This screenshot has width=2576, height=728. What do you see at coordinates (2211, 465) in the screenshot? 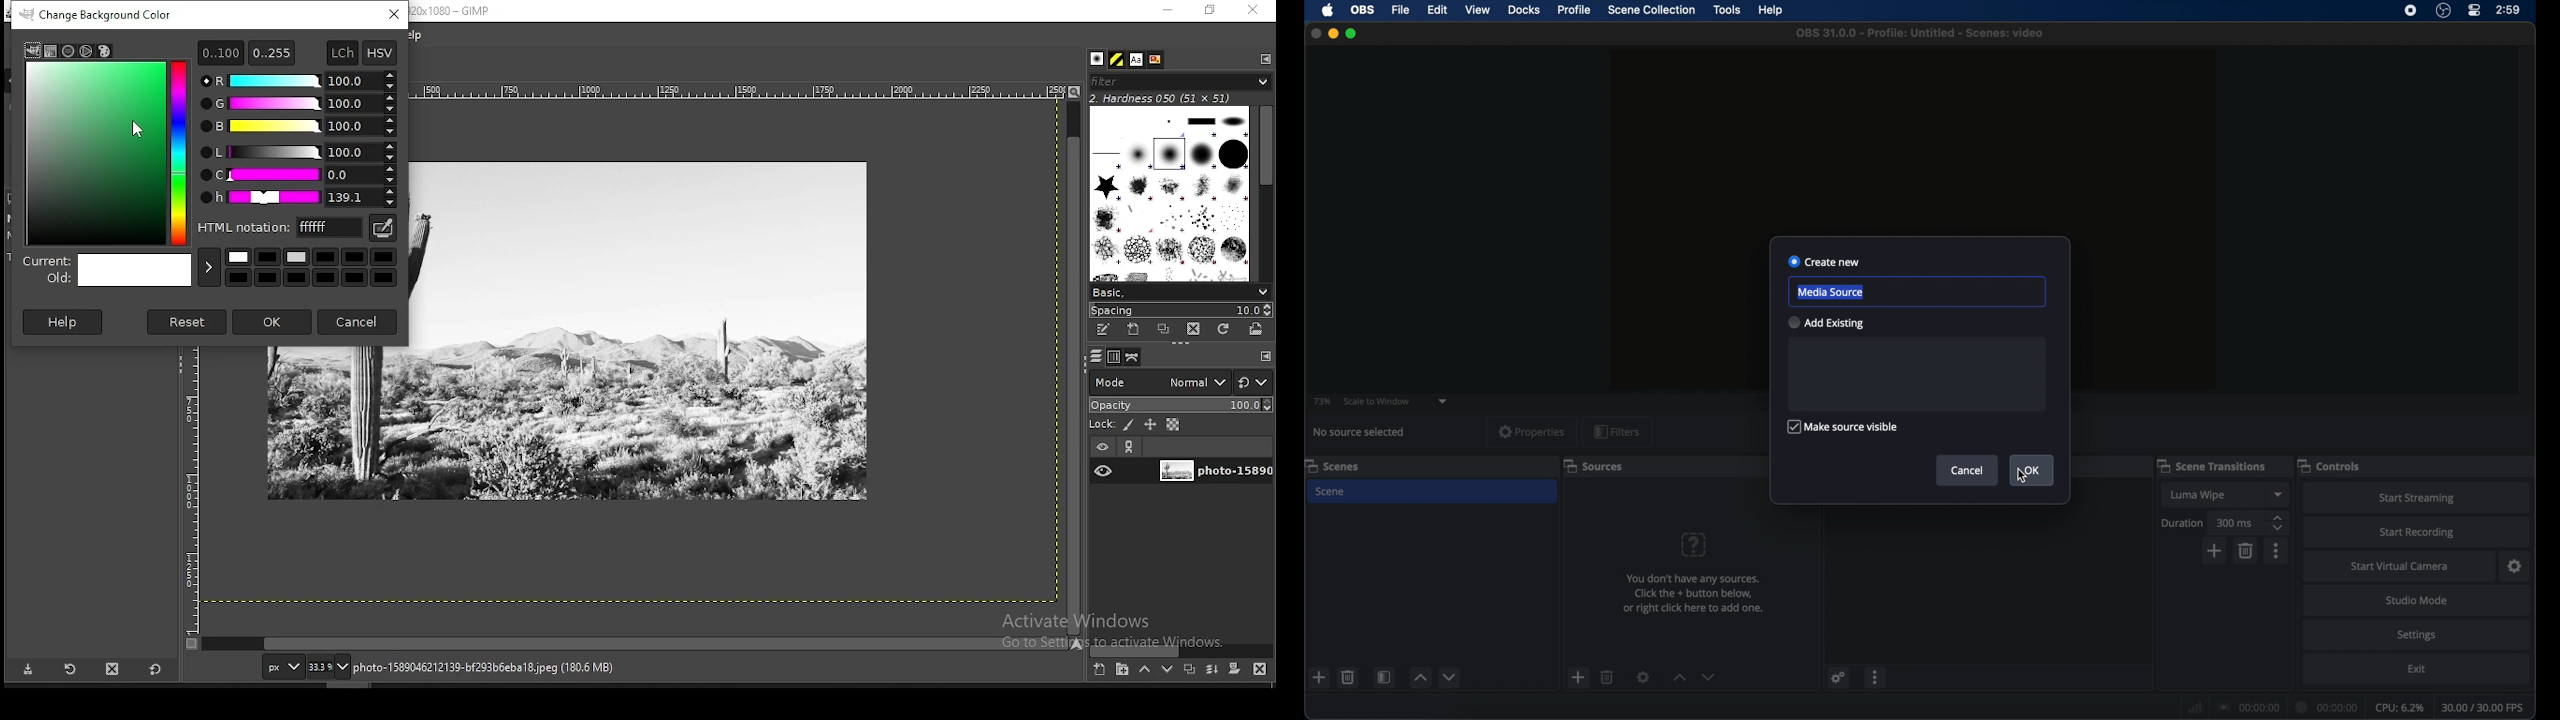
I see `scene transitions` at bounding box center [2211, 465].